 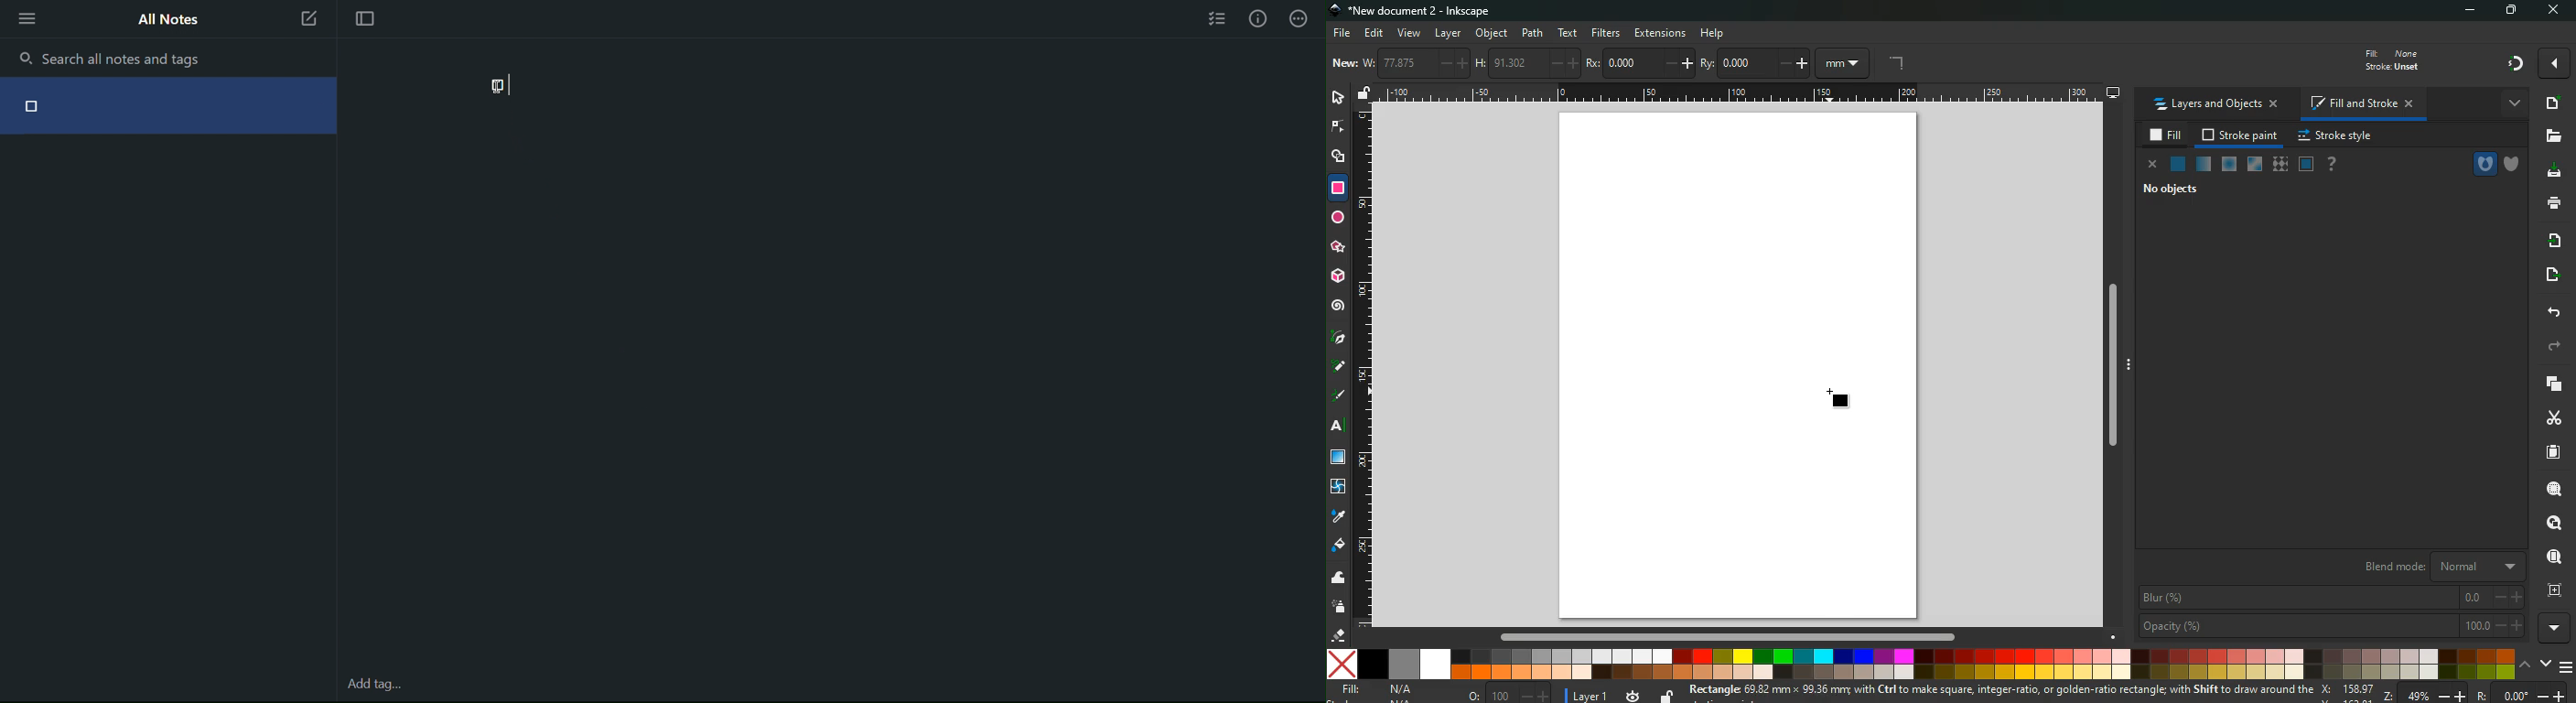 I want to click on unlock, so click(x=1366, y=92).